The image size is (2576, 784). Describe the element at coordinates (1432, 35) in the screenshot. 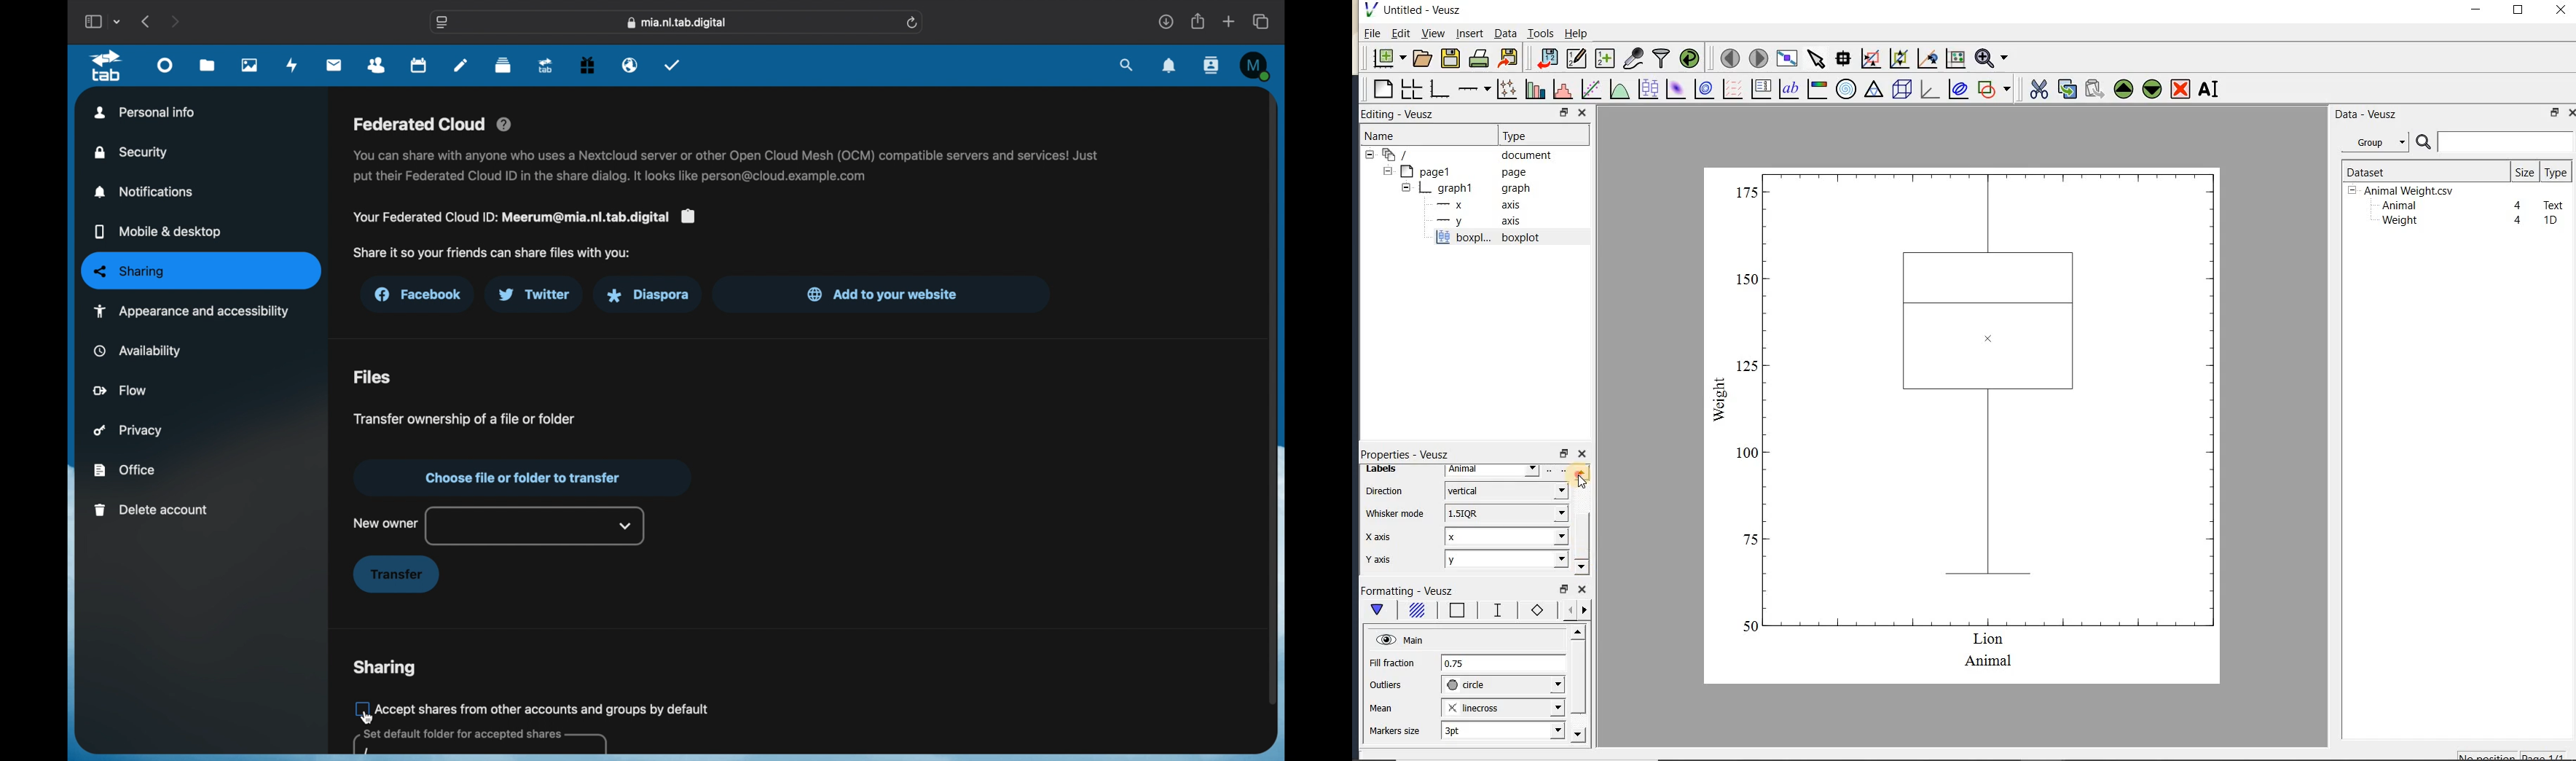

I see `view` at that location.